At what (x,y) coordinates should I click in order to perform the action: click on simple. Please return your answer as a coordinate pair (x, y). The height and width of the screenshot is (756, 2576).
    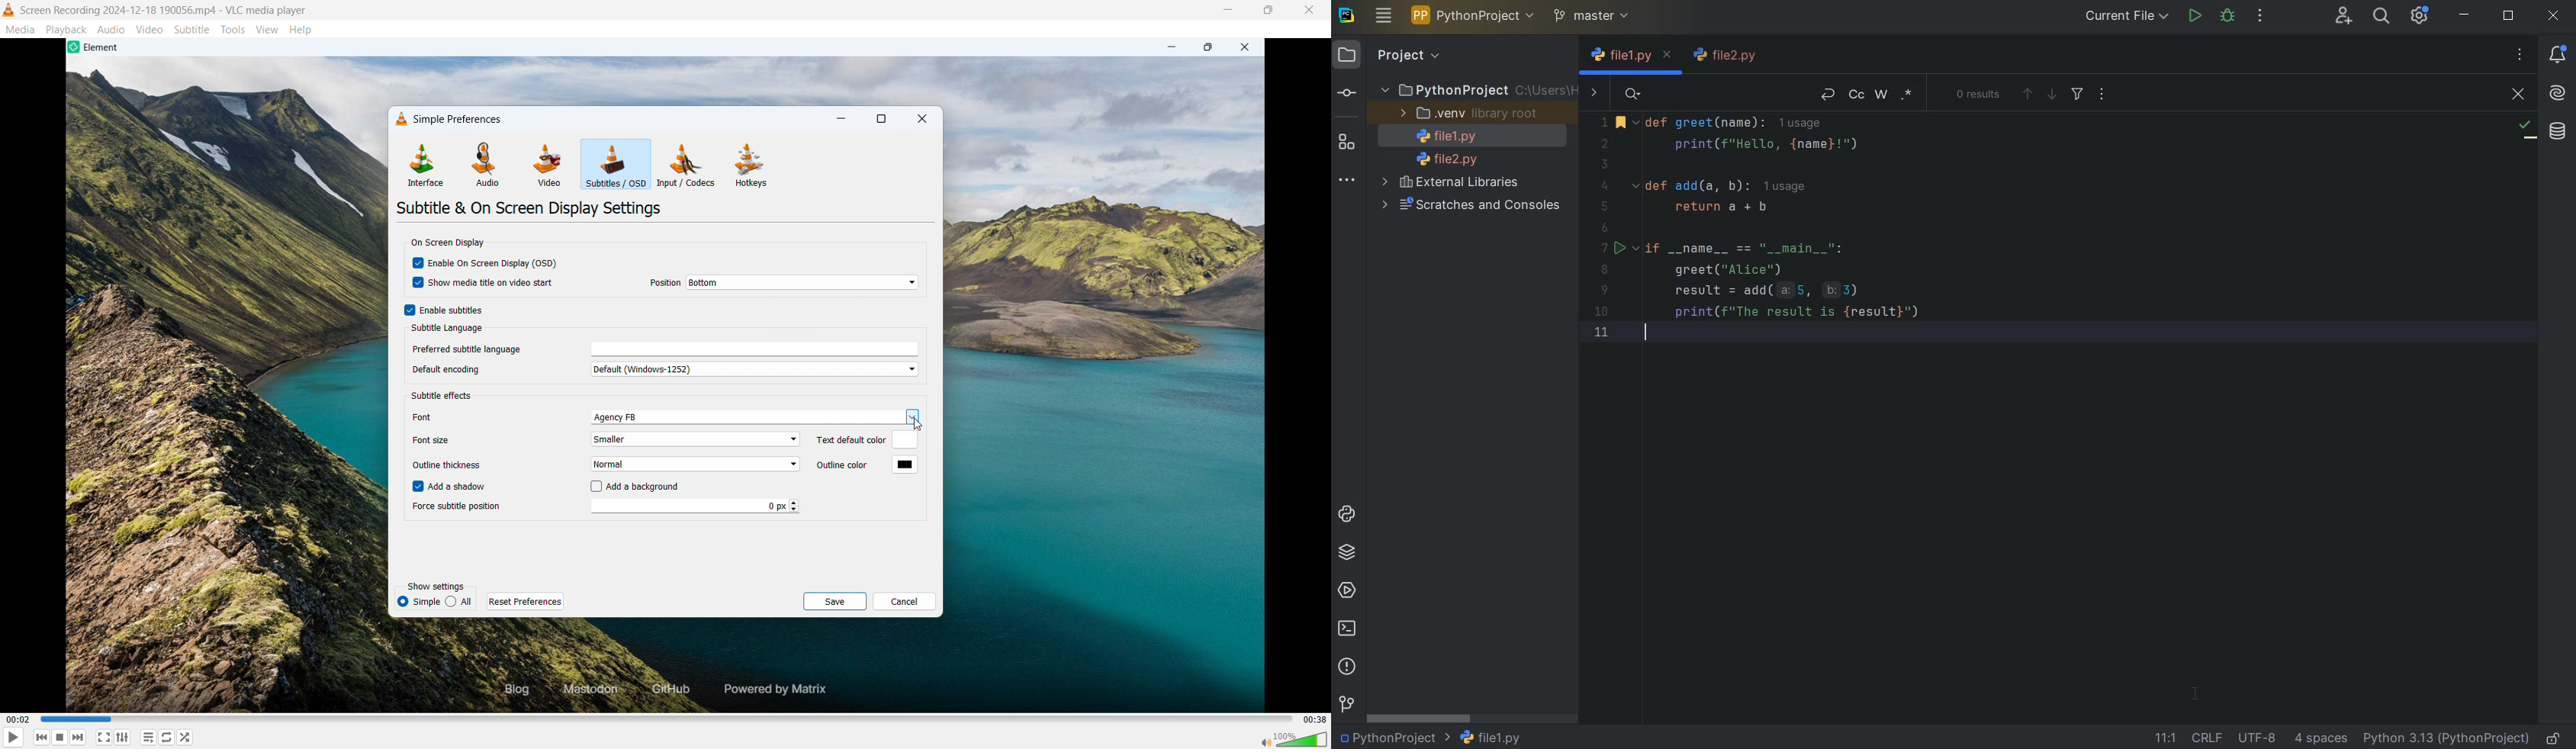
    Looking at the image, I should click on (459, 602).